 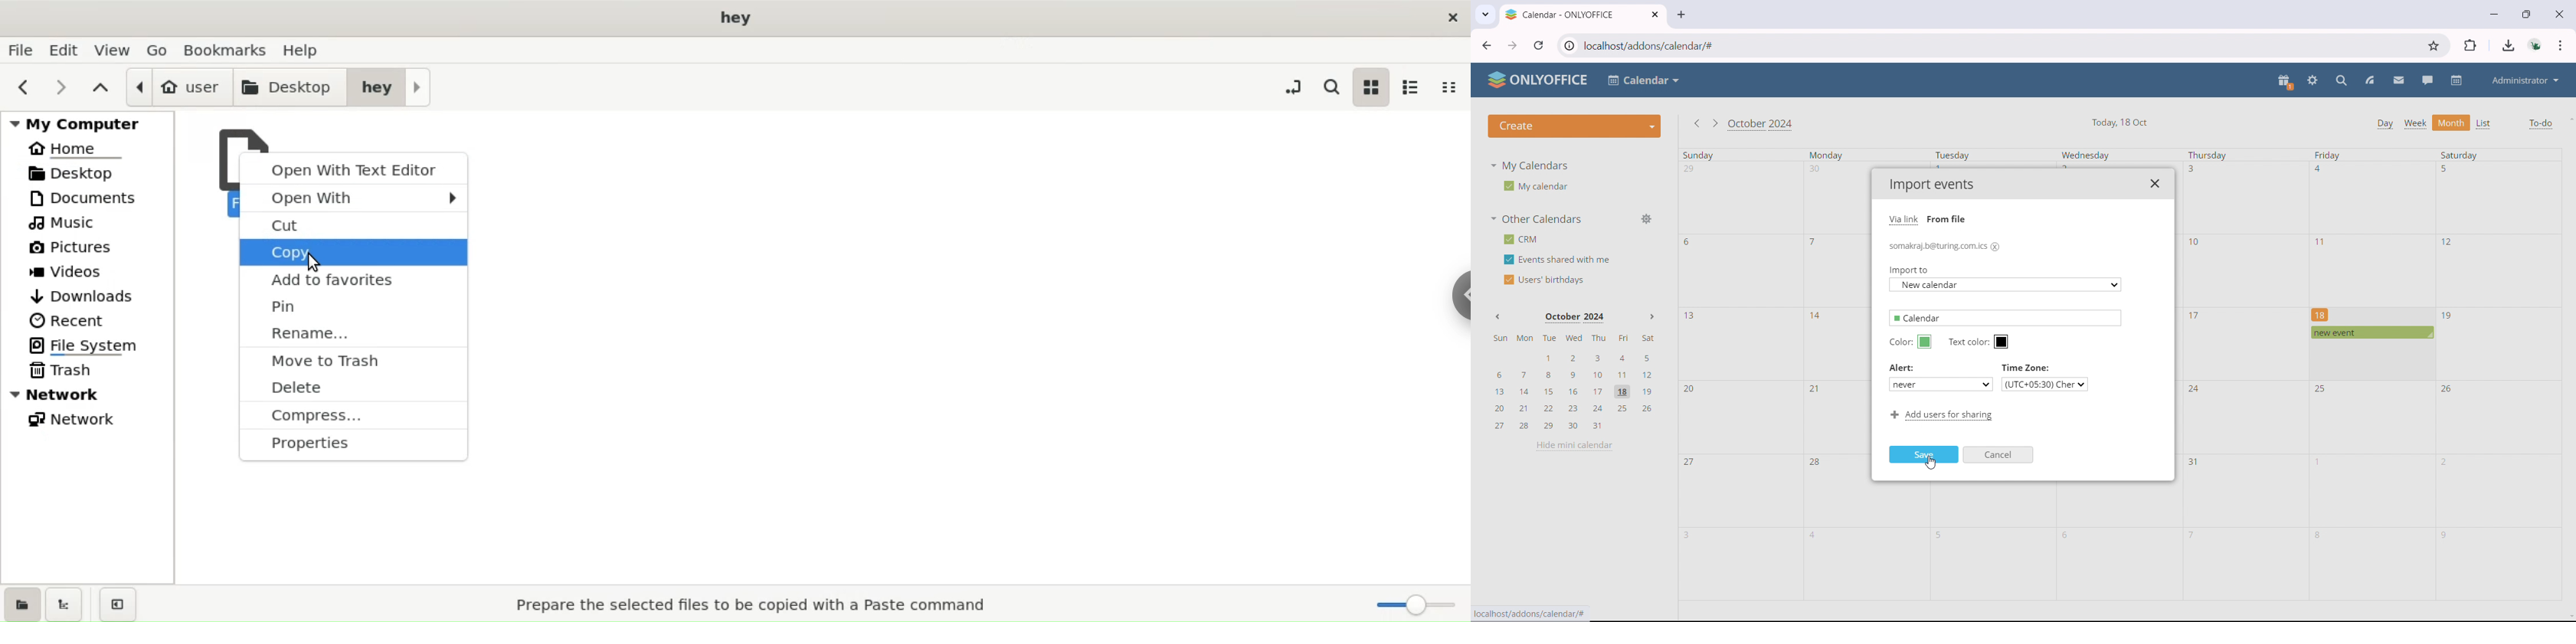 I want to click on hey, so click(x=391, y=86).